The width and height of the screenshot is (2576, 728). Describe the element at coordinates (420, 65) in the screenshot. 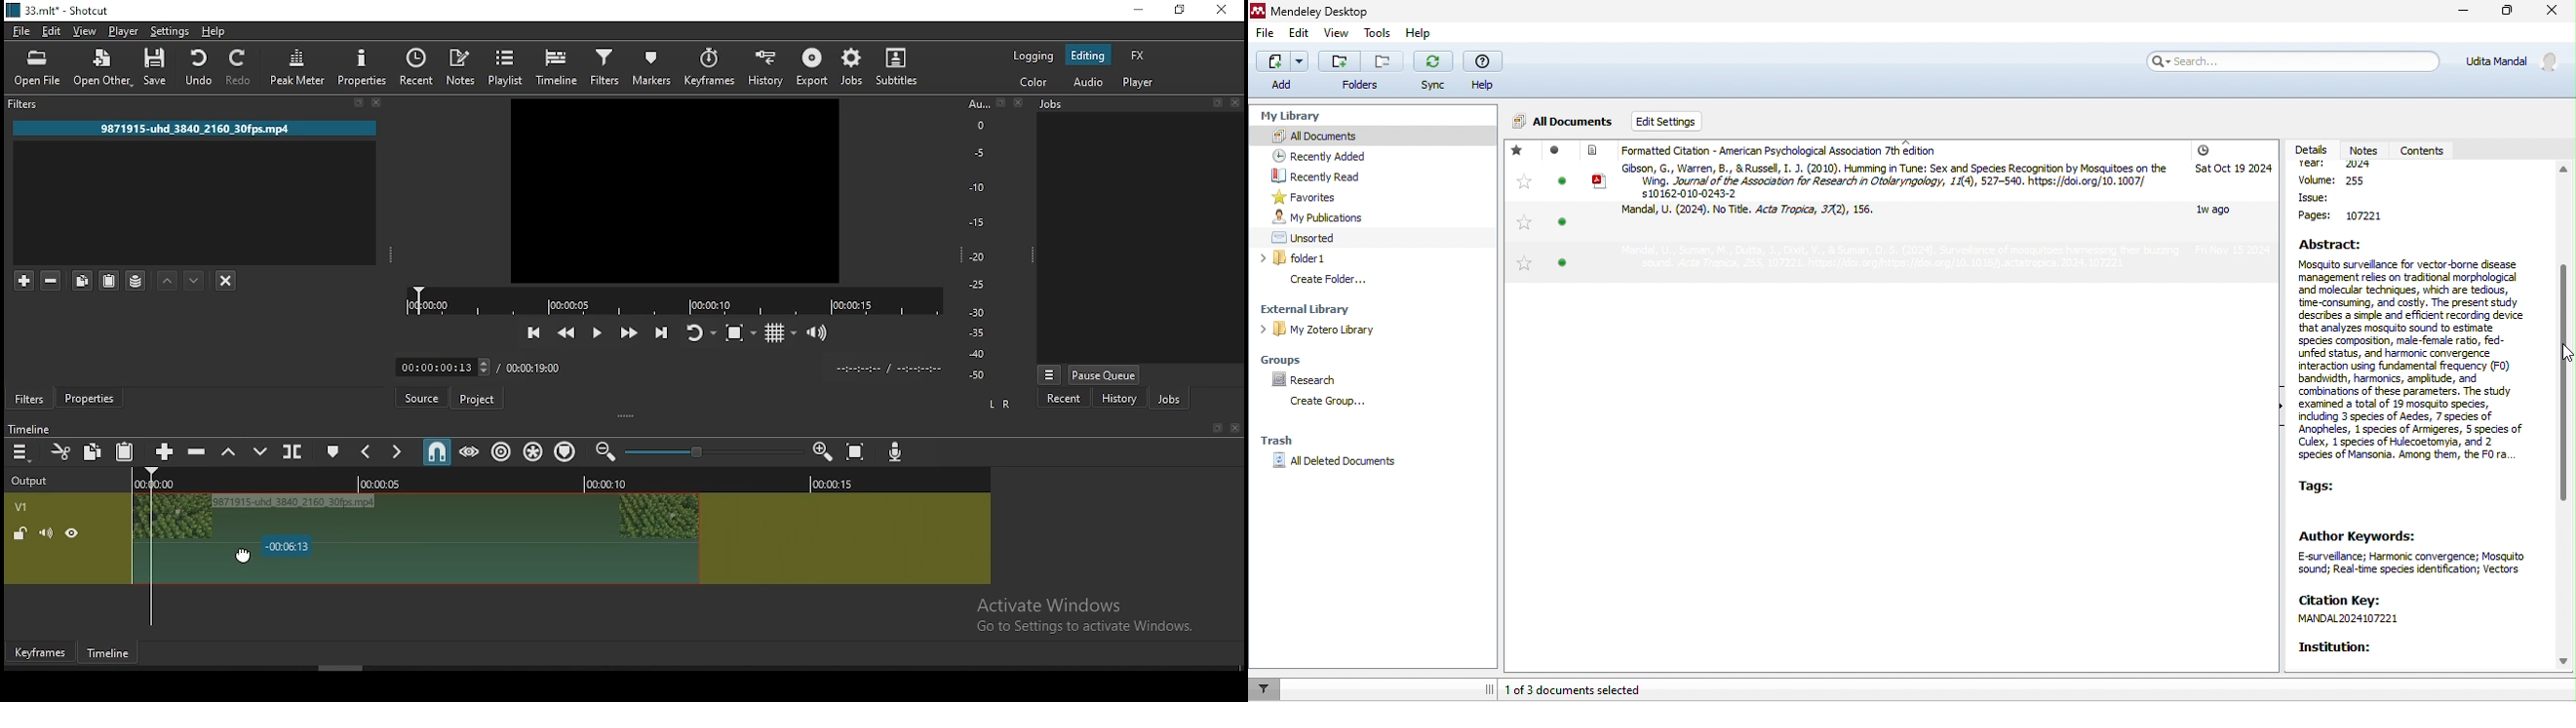

I see `split at playhead` at that location.